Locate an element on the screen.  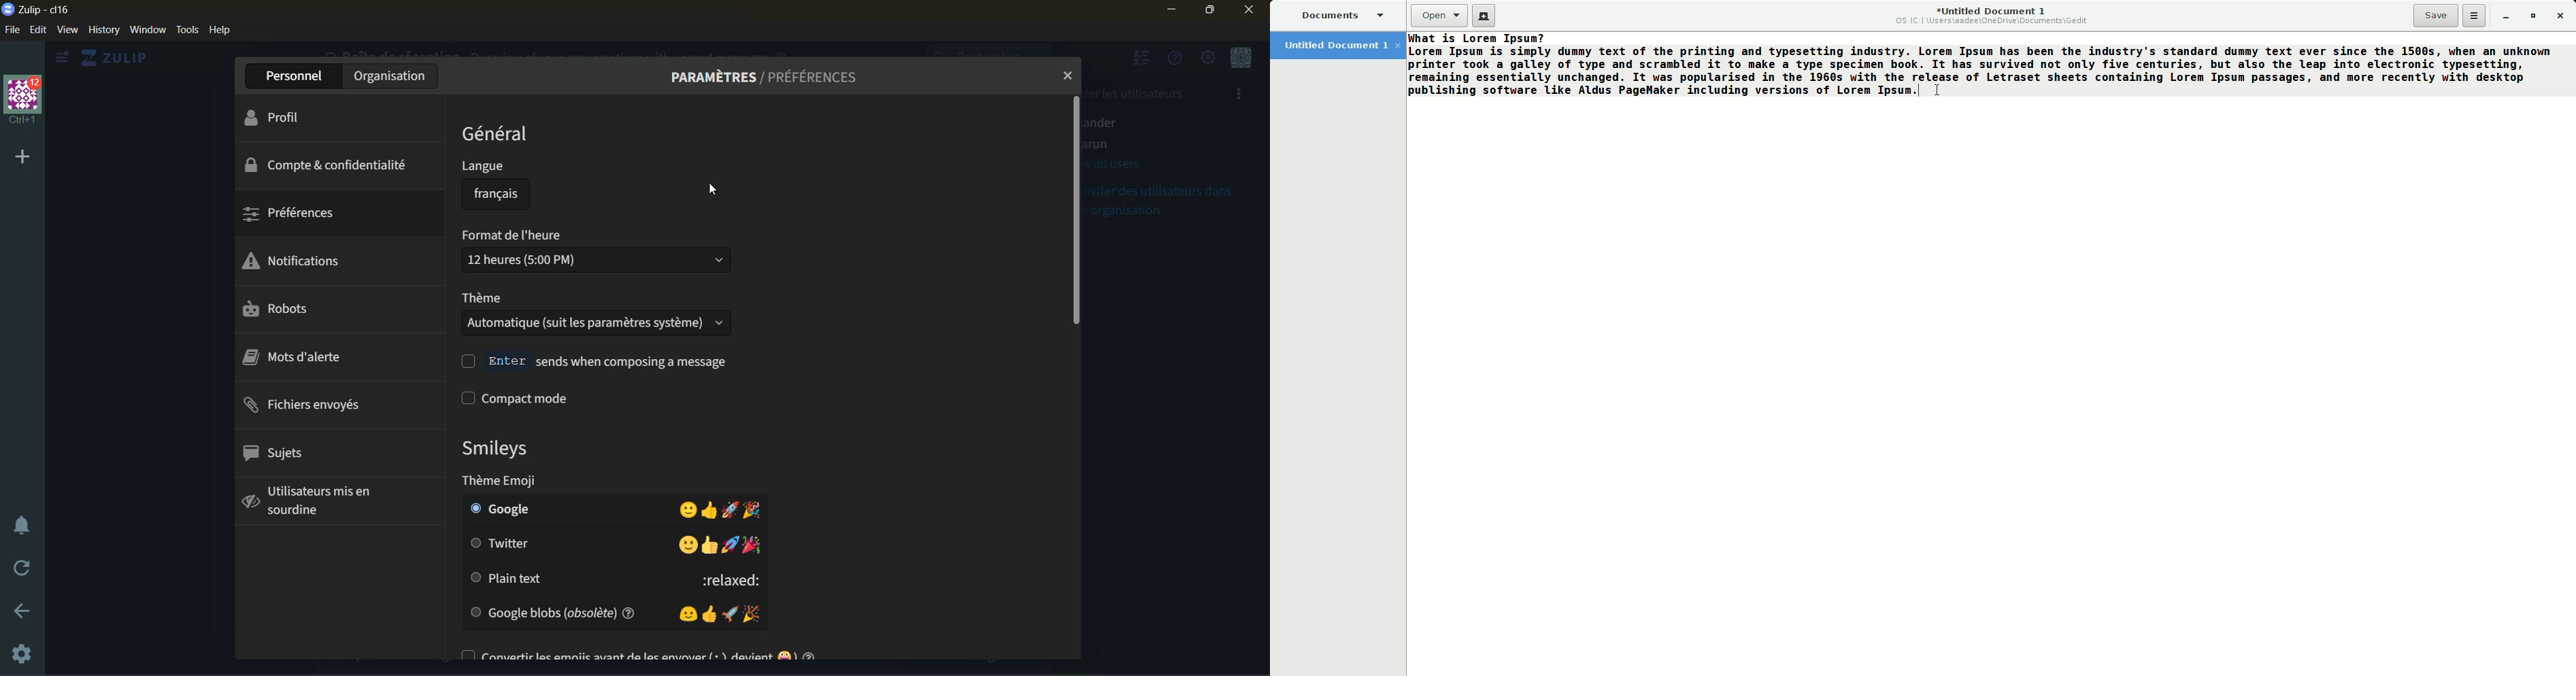
menu is located at coordinates (1240, 60).